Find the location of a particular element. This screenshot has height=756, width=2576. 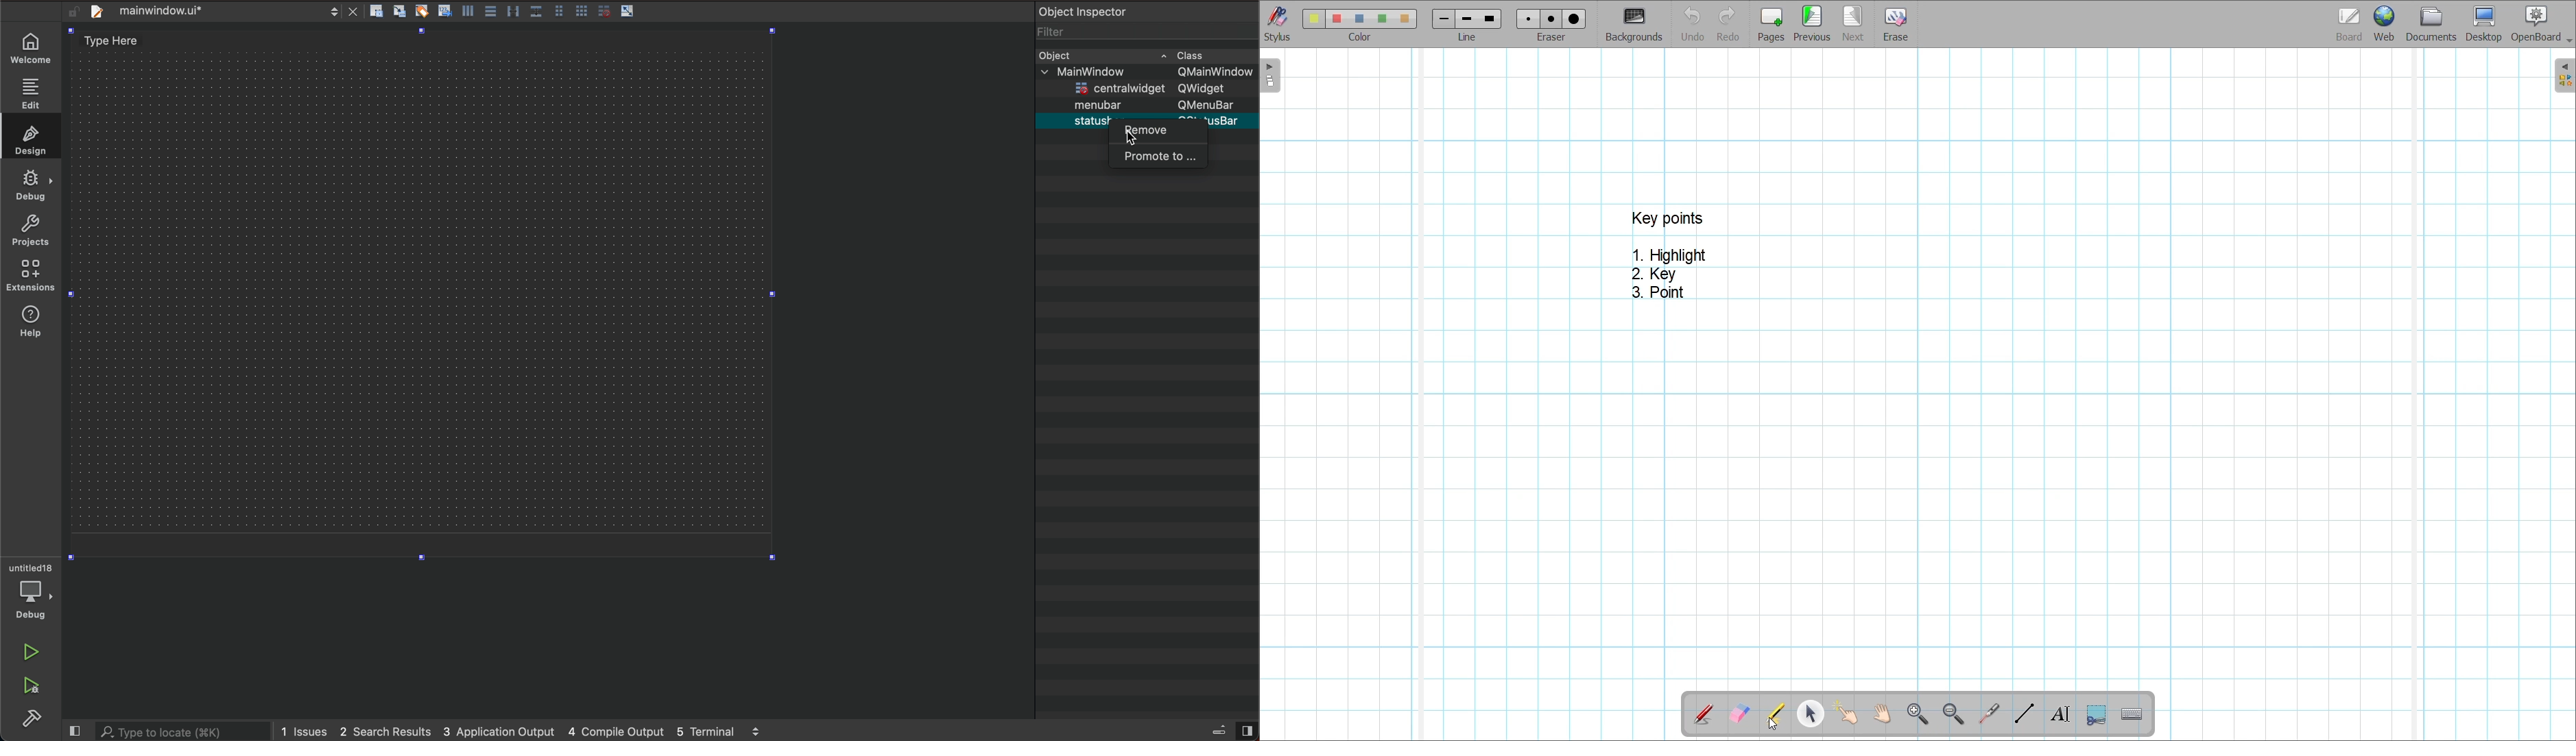

tools layout is located at coordinates (489, 11).